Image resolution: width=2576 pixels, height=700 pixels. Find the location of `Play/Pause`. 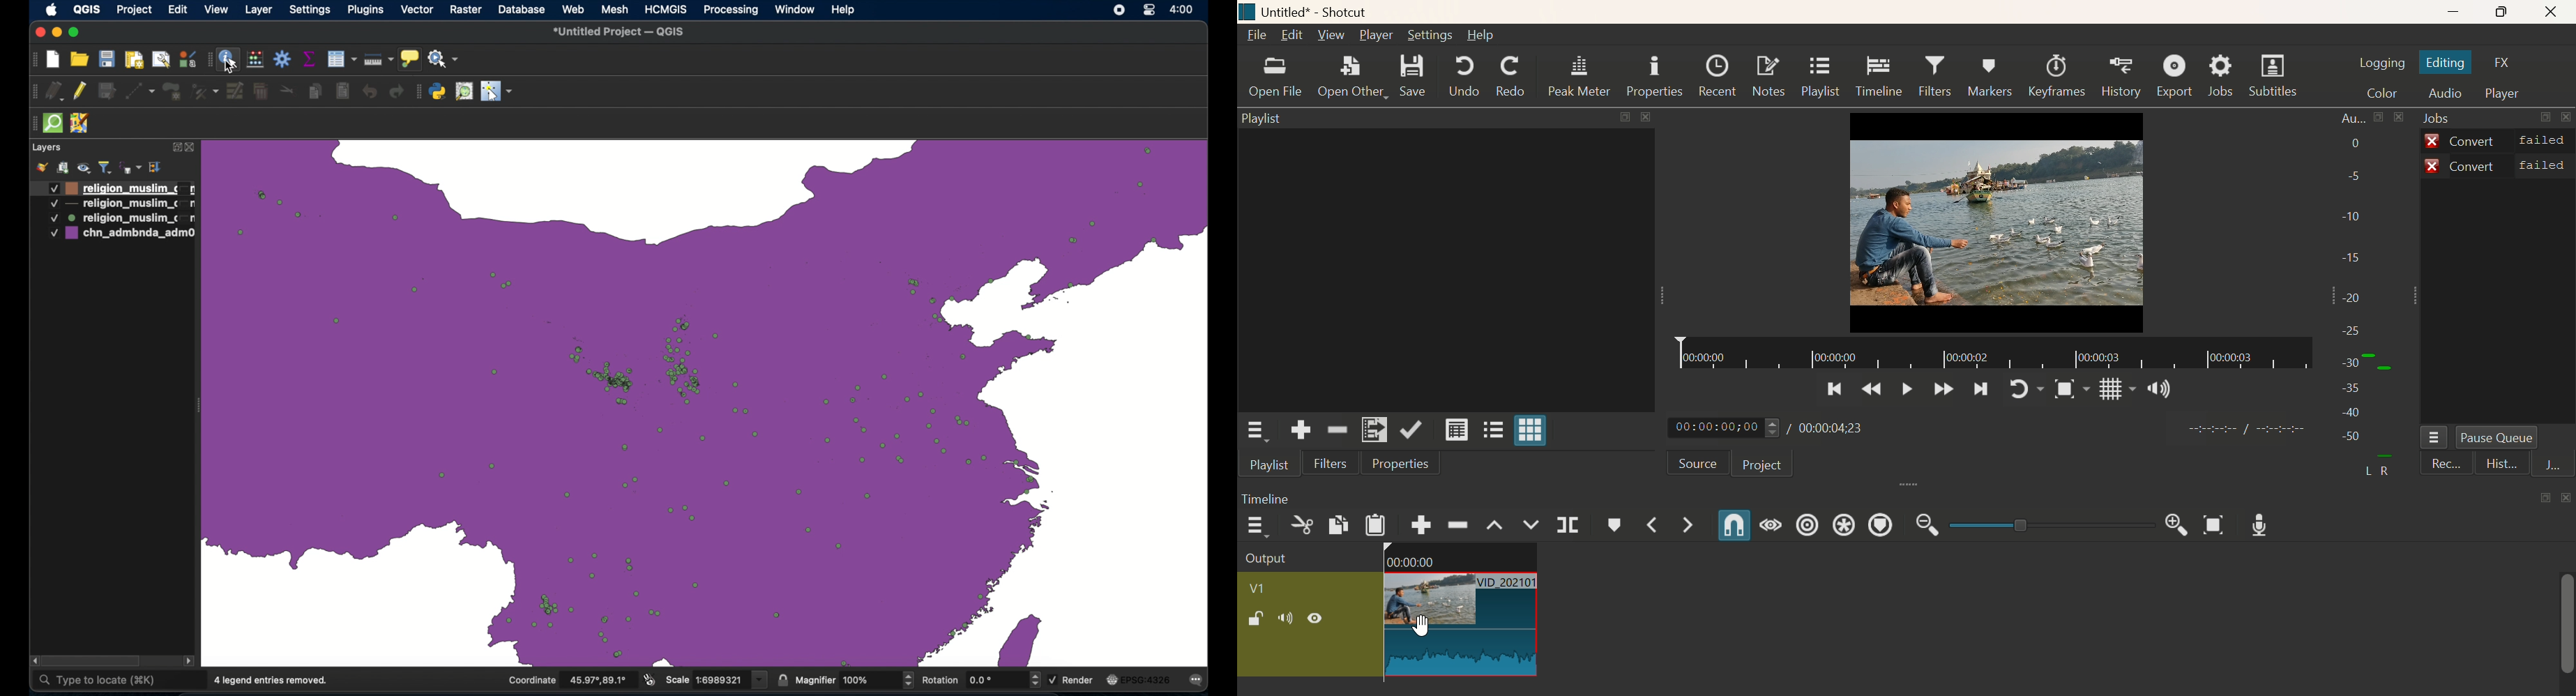

Play/Pause is located at coordinates (1903, 393).